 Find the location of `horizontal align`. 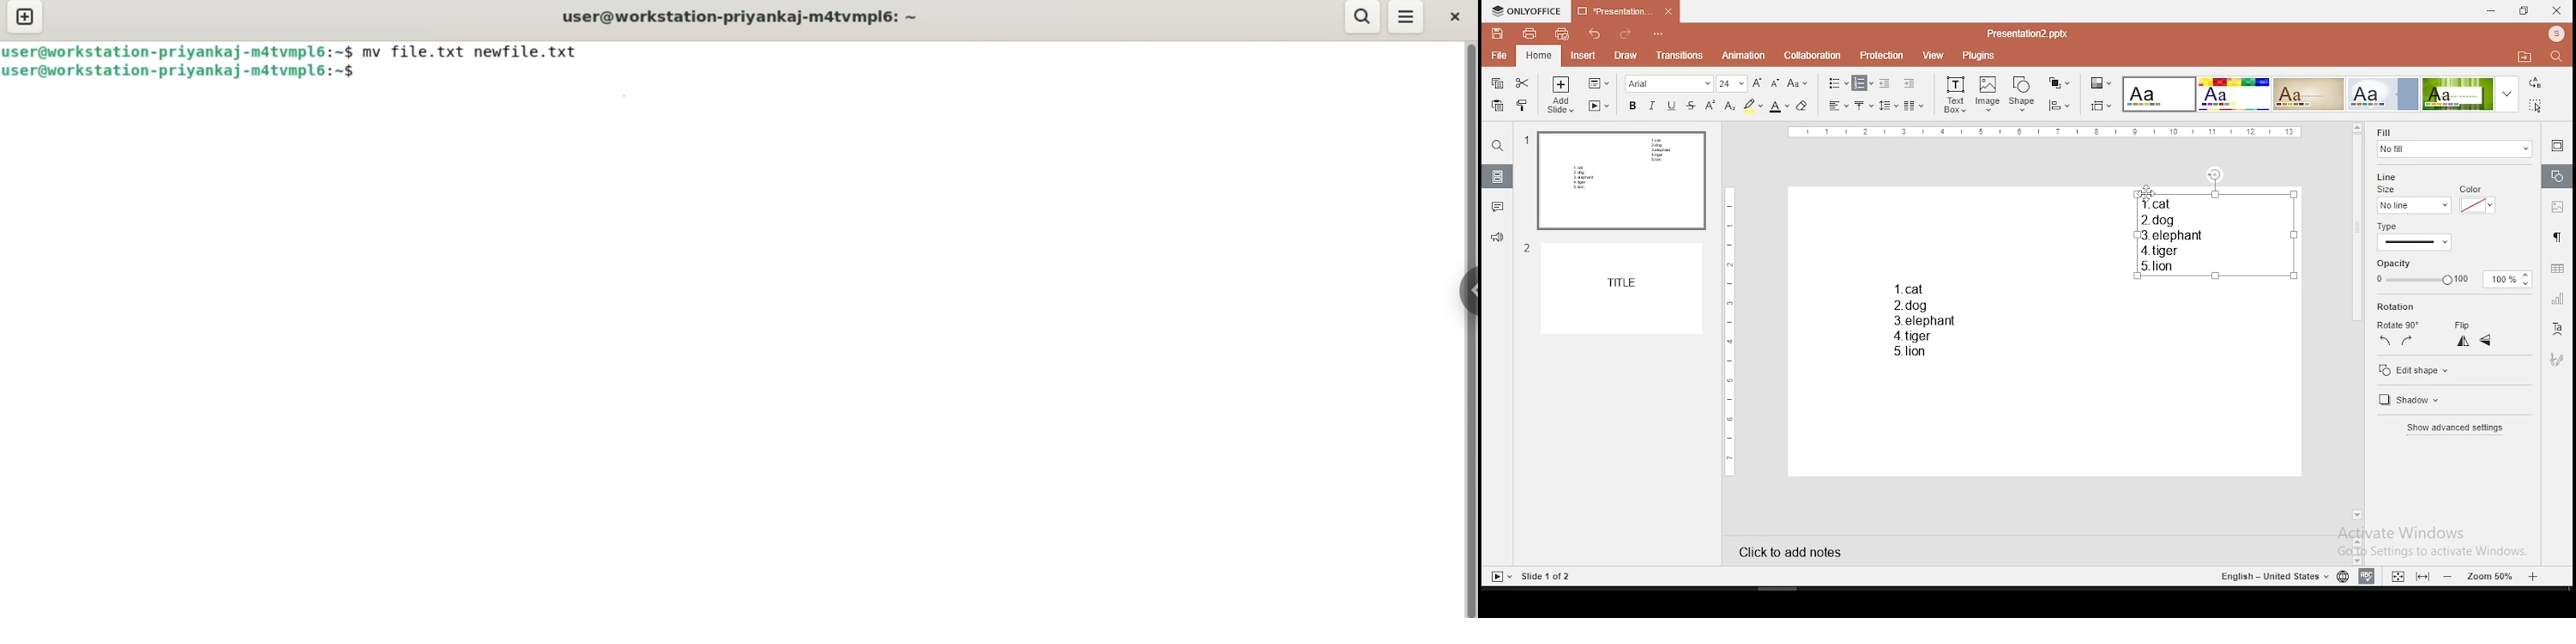

horizontal align is located at coordinates (1837, 106).